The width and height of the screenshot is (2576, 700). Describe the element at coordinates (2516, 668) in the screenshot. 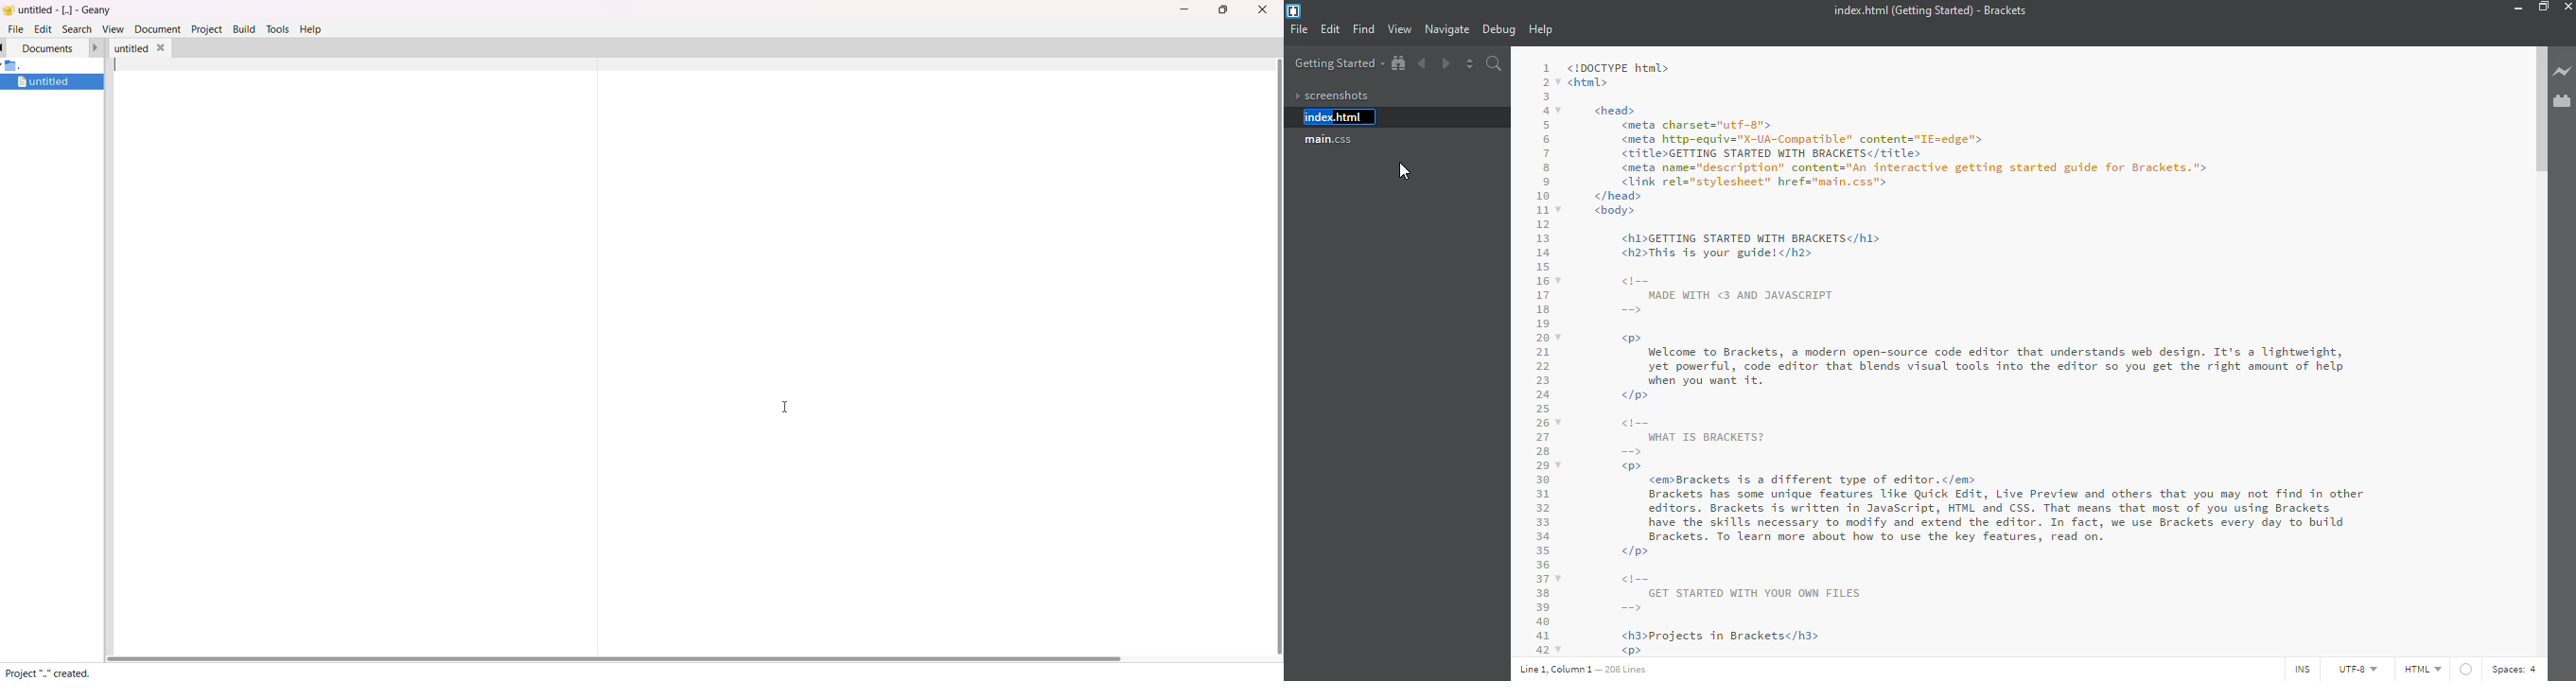

I see `spaces 4` at that location.